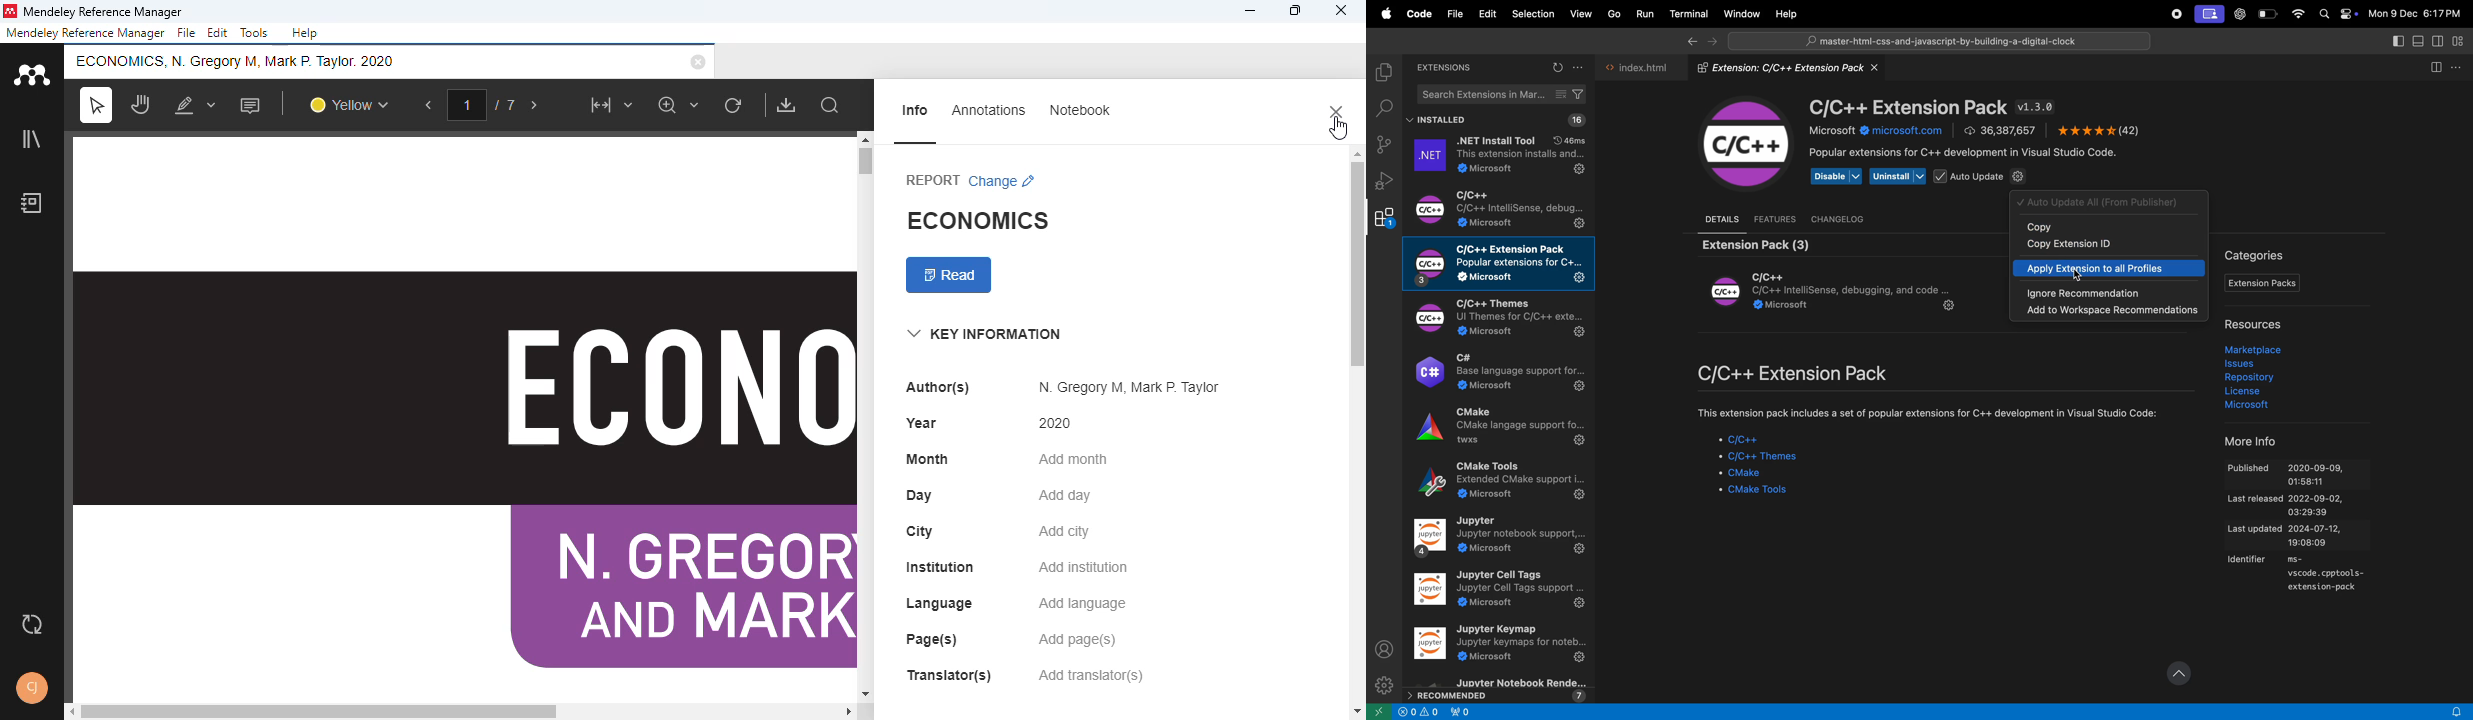 This screenshot has width=2492, height=728. Describe the element at coordinates (1766, 492) in the screenshot. I see `Cmake tools` at that location.